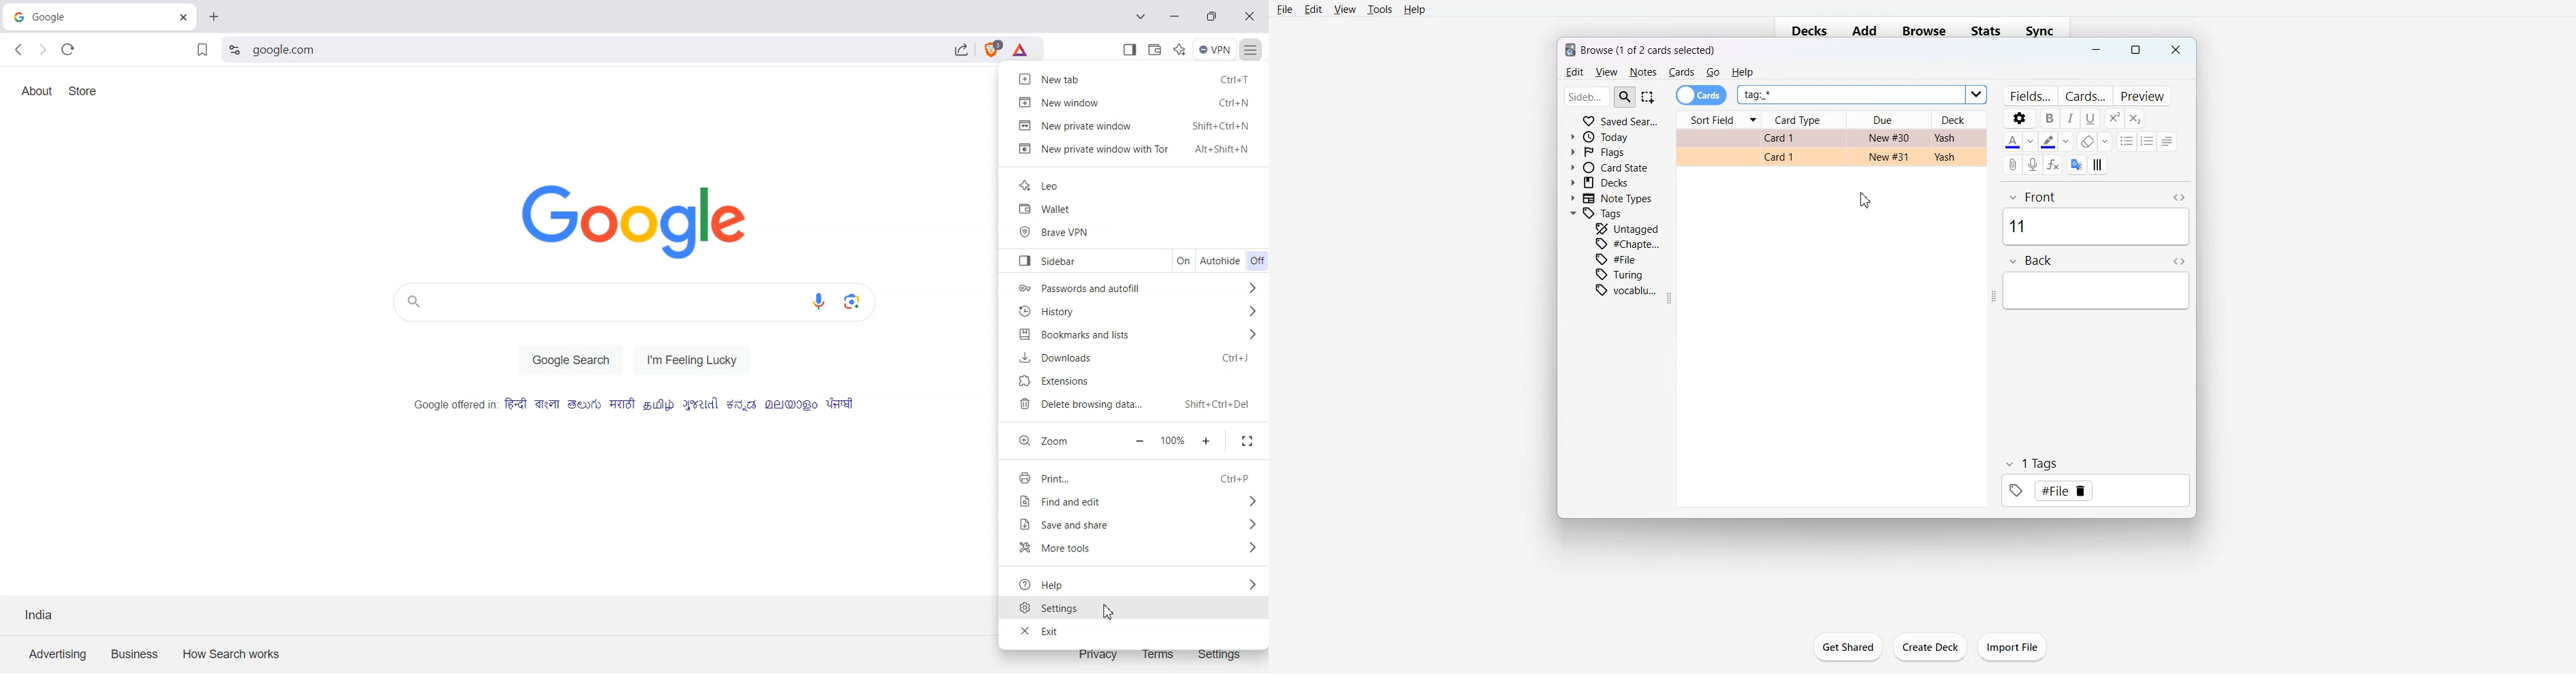 The width and height of the screenshot is (2576, 700). What do you see at coordinates (1137, 502) in the screenshot?
I see `Find and edit` at bounding box center [1137, 502].